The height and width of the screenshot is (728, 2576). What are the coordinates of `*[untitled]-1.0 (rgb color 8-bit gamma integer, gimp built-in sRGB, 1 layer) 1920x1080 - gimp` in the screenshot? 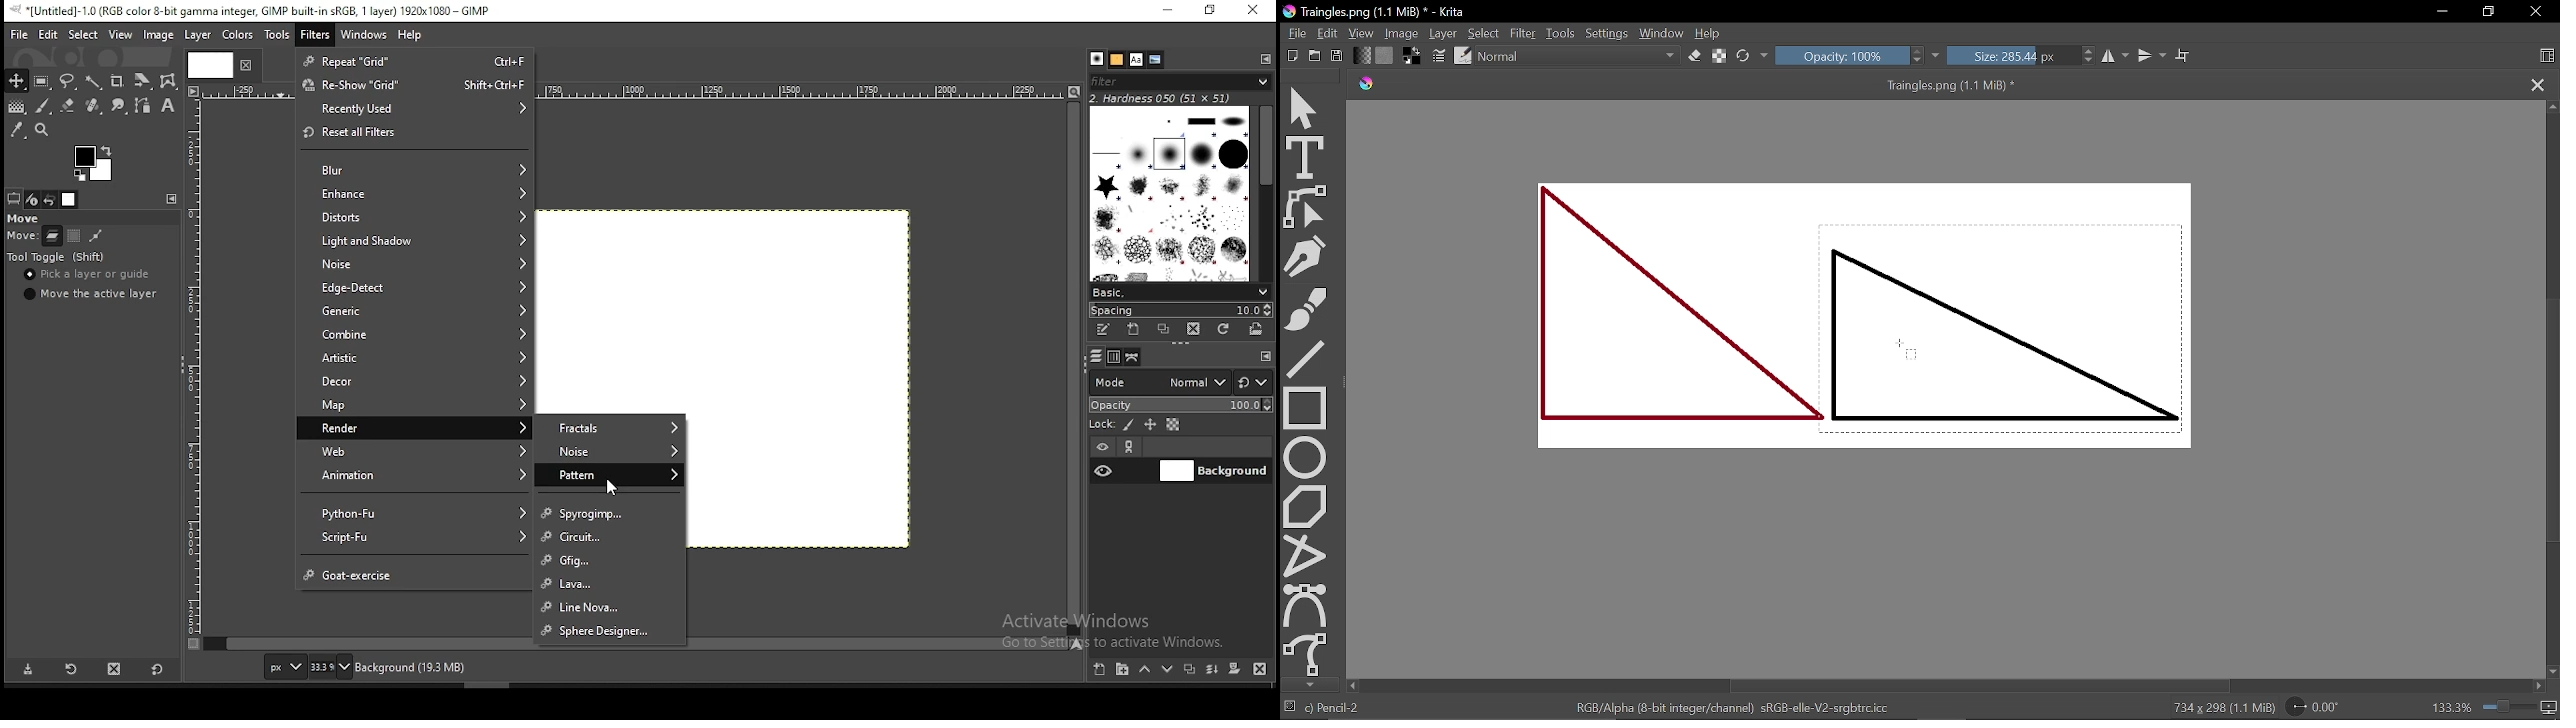 It's located at (255, 11).